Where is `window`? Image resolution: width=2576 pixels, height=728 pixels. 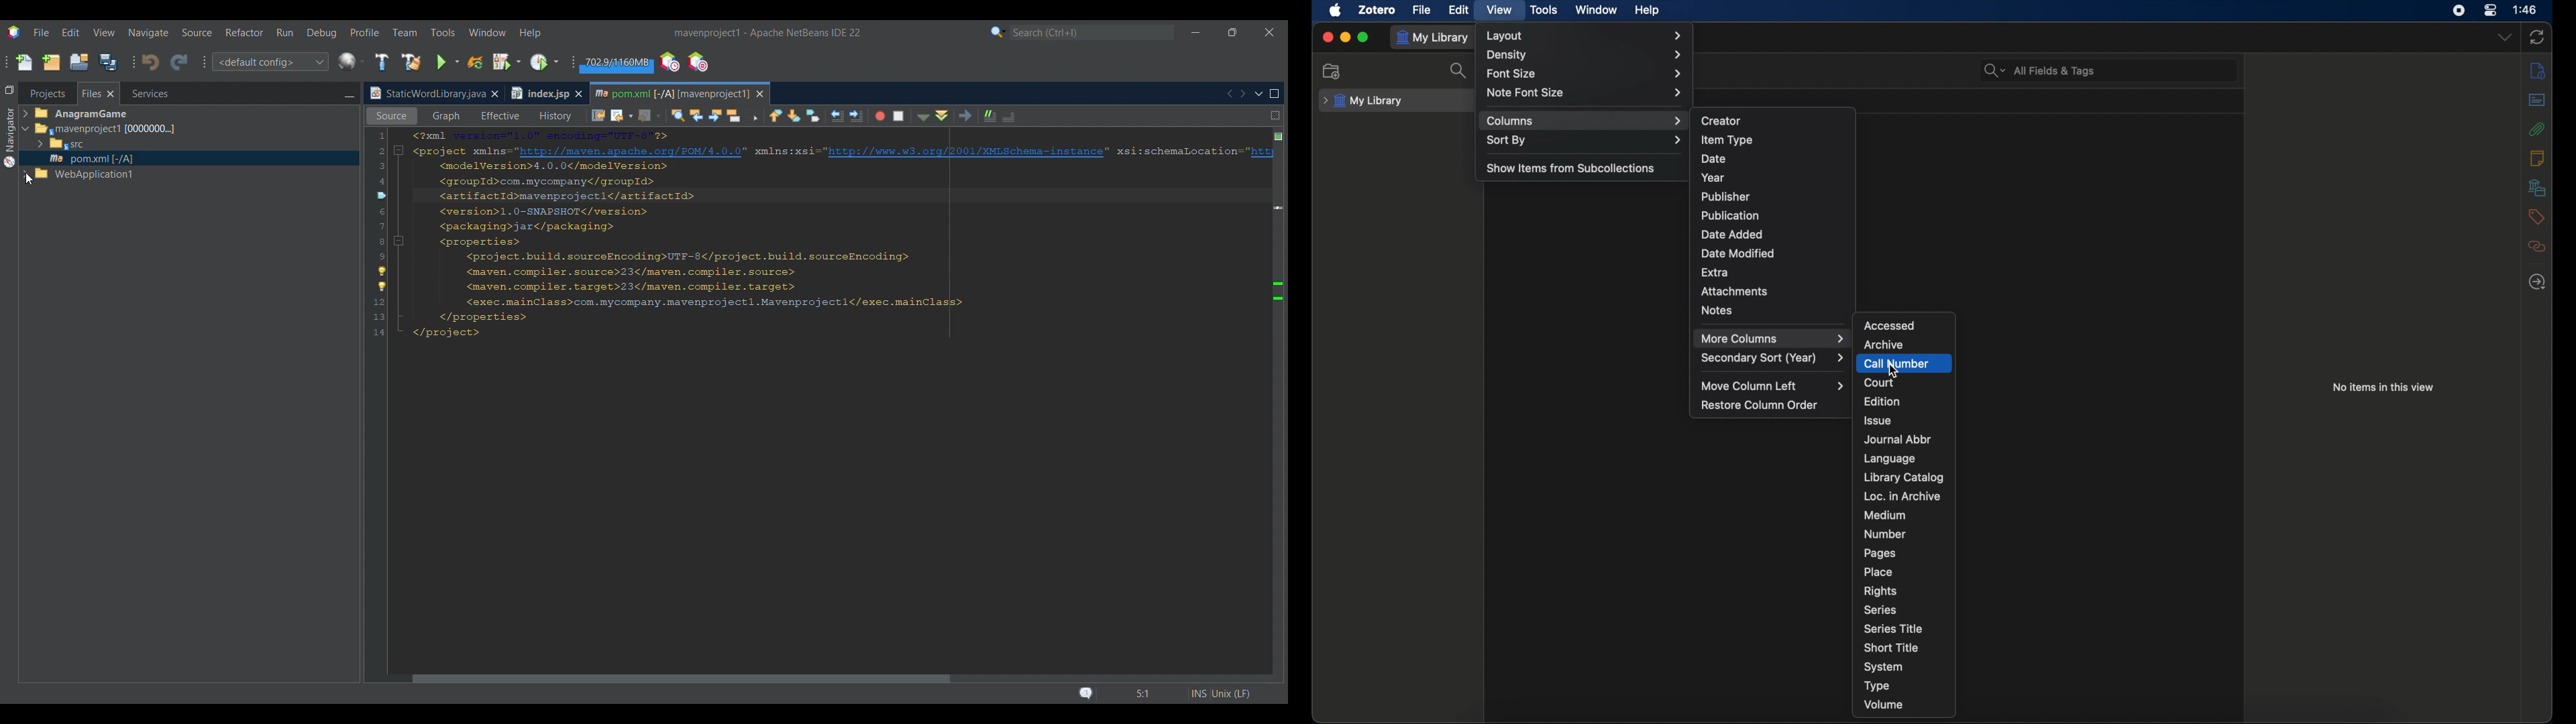
window is located at coordinates (1597, 10).